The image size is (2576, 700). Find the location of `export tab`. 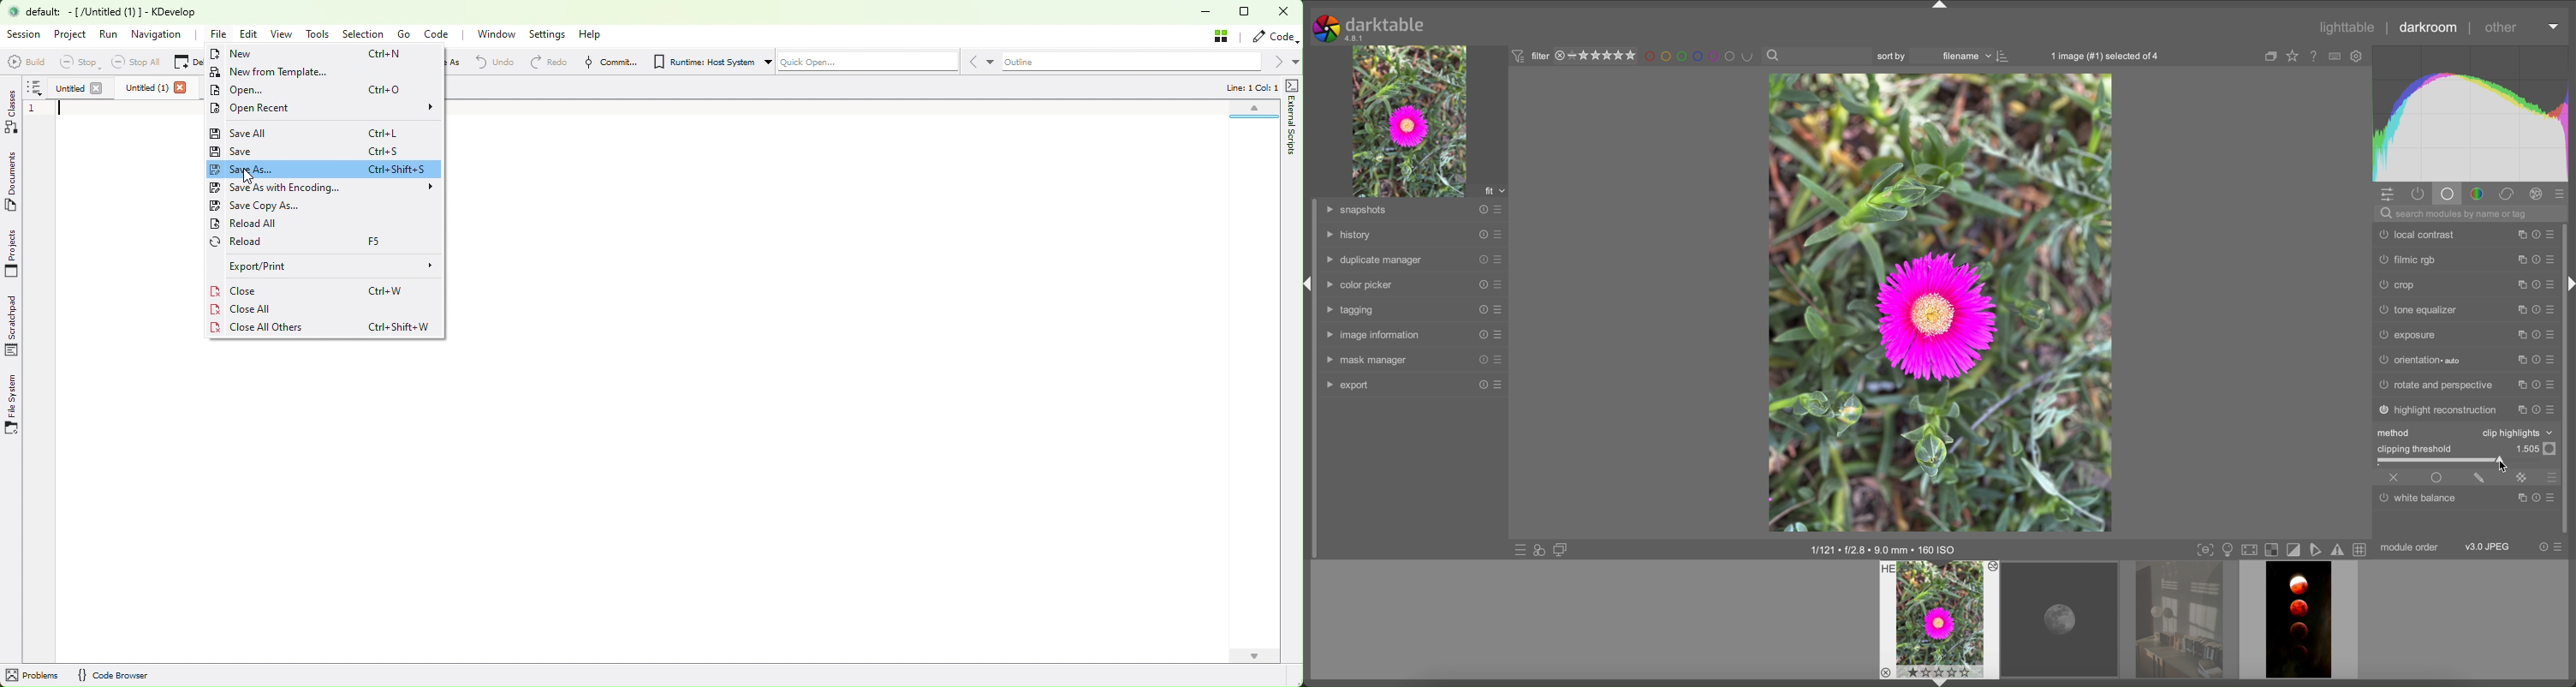

export tab is located at coordinates (1347, 384).